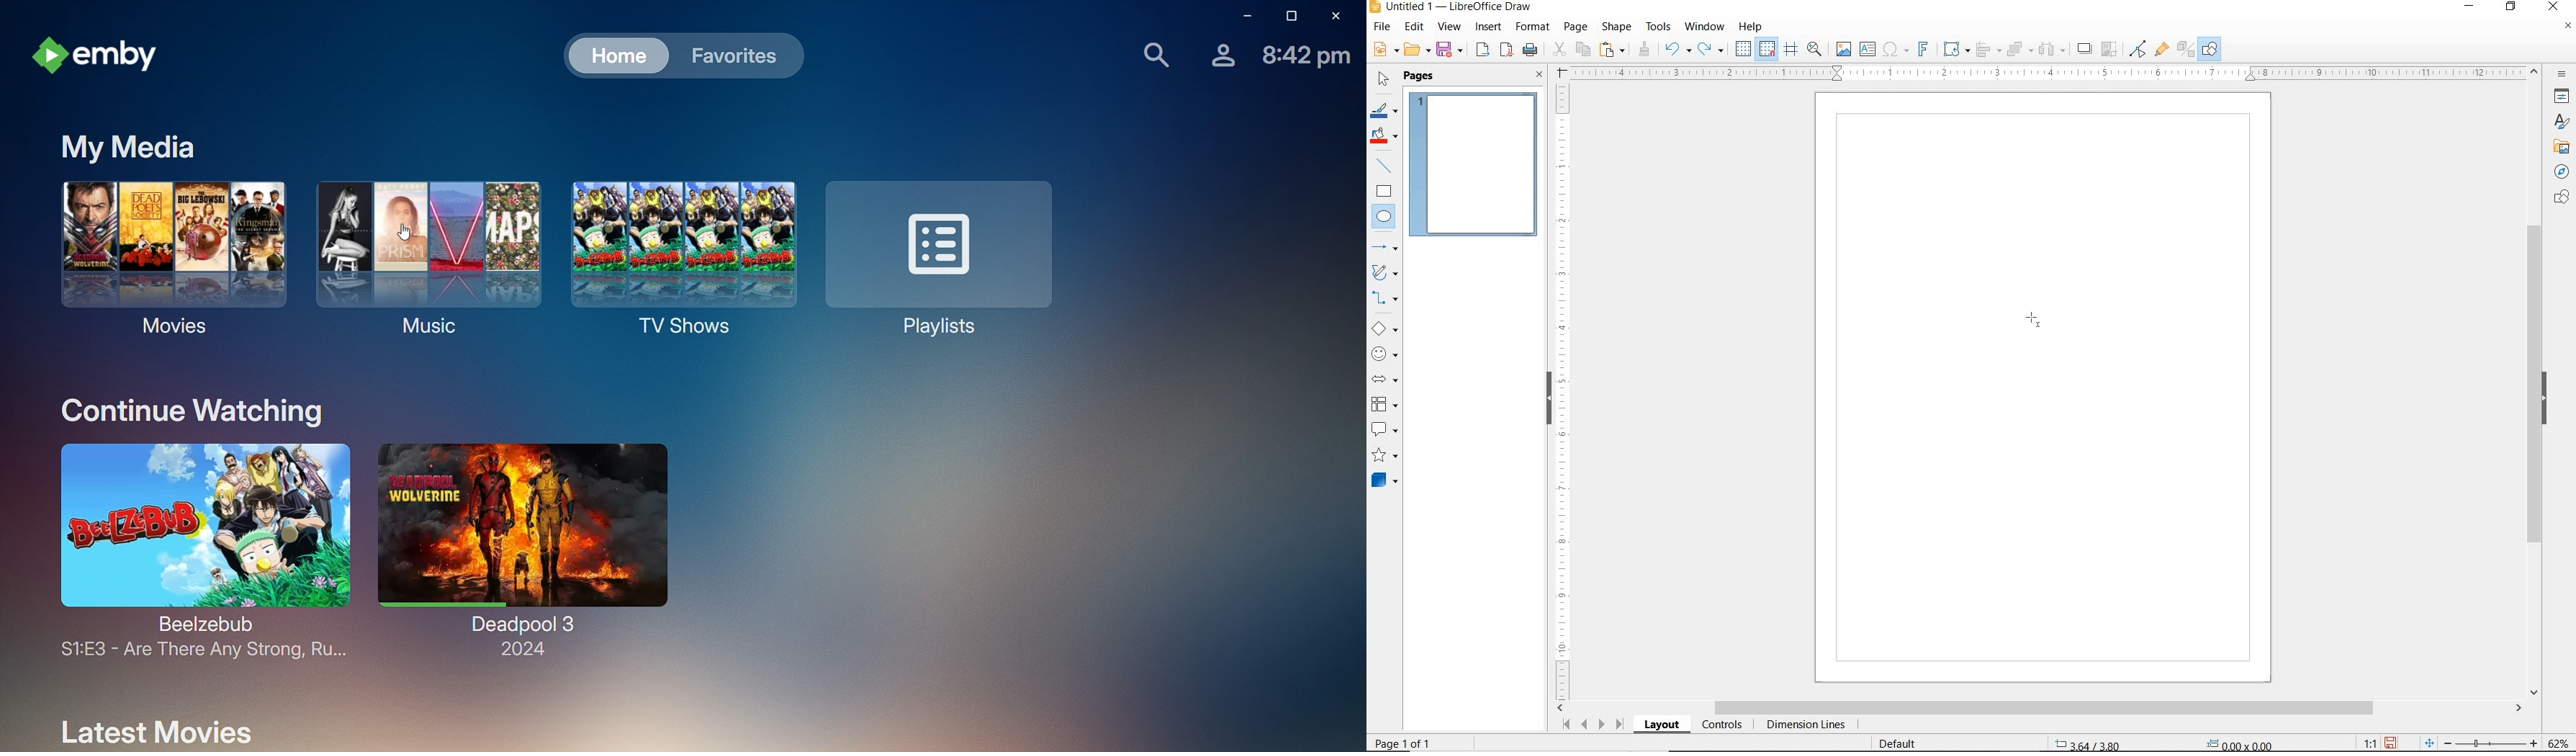 This screenshot has width=2576, height=756. What do you see at coordinates (1711, 50) in the screenshot?
I see `REDO` at bounding box center [1711, 50].